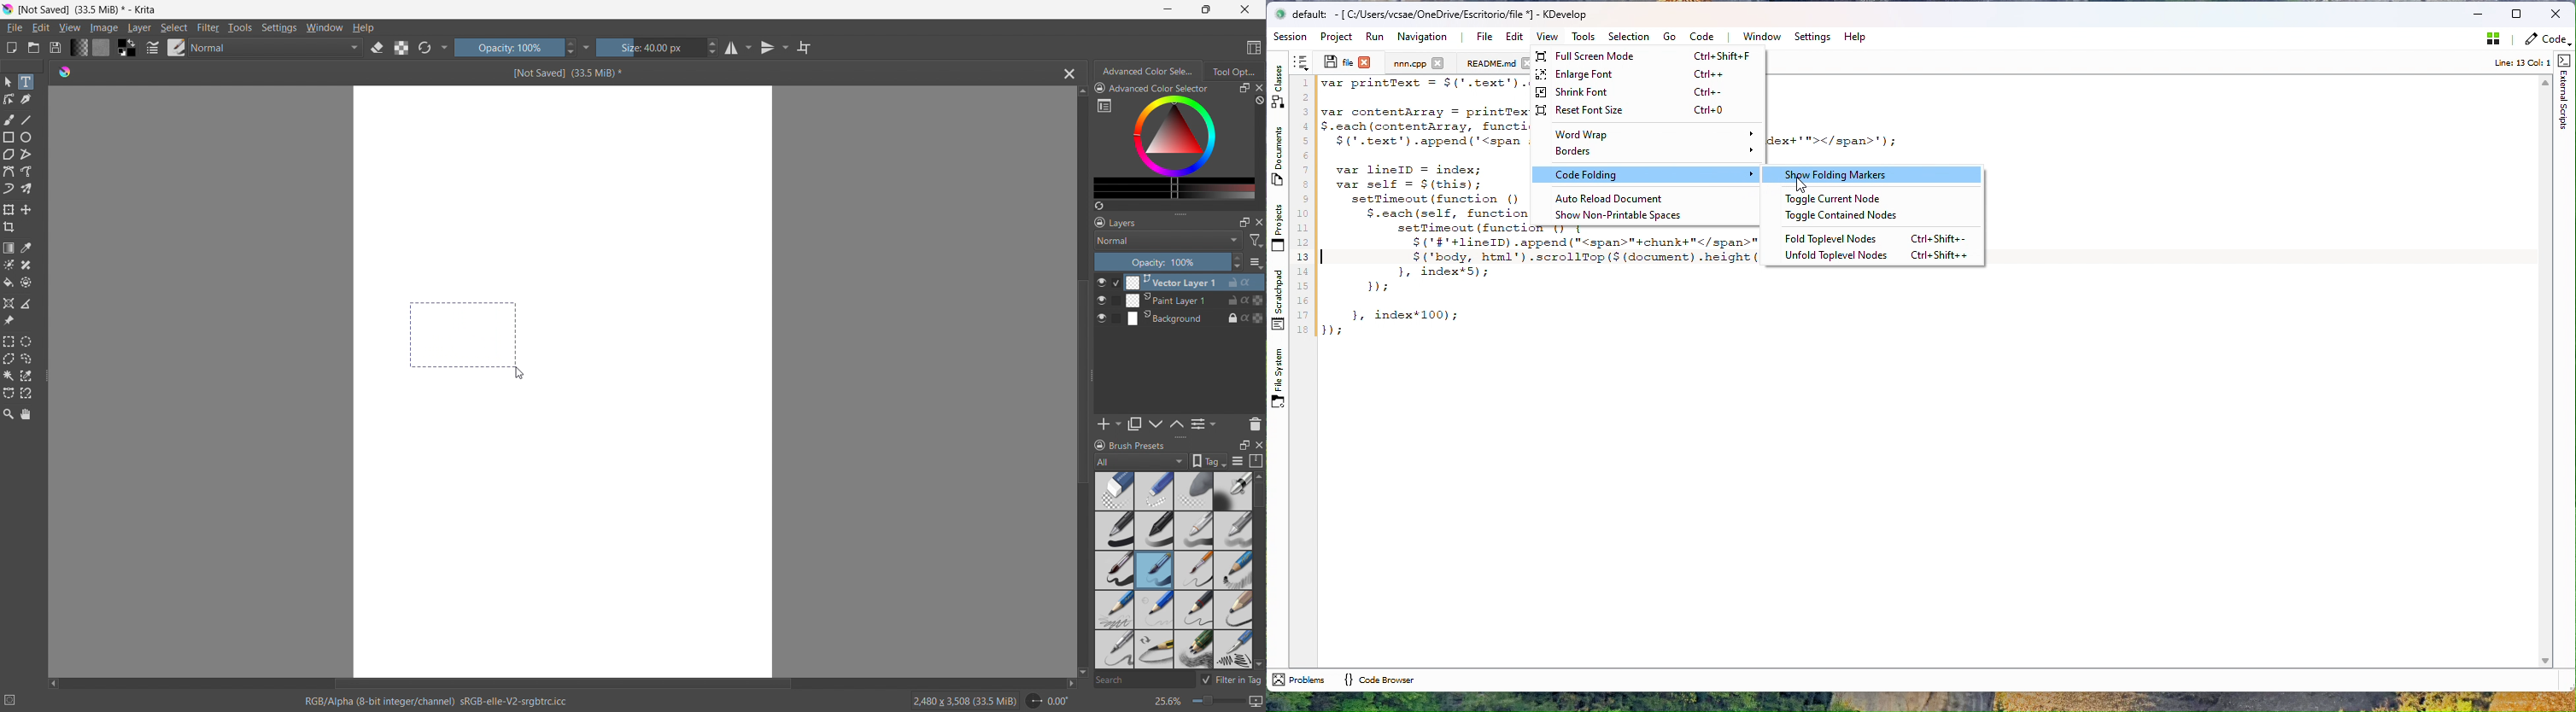 This screenshot has width=2576, height=728. What do you see at coordinates (26, 376) in the screenshot?
I see `same color selection tool` at bounding box center [26, 376].